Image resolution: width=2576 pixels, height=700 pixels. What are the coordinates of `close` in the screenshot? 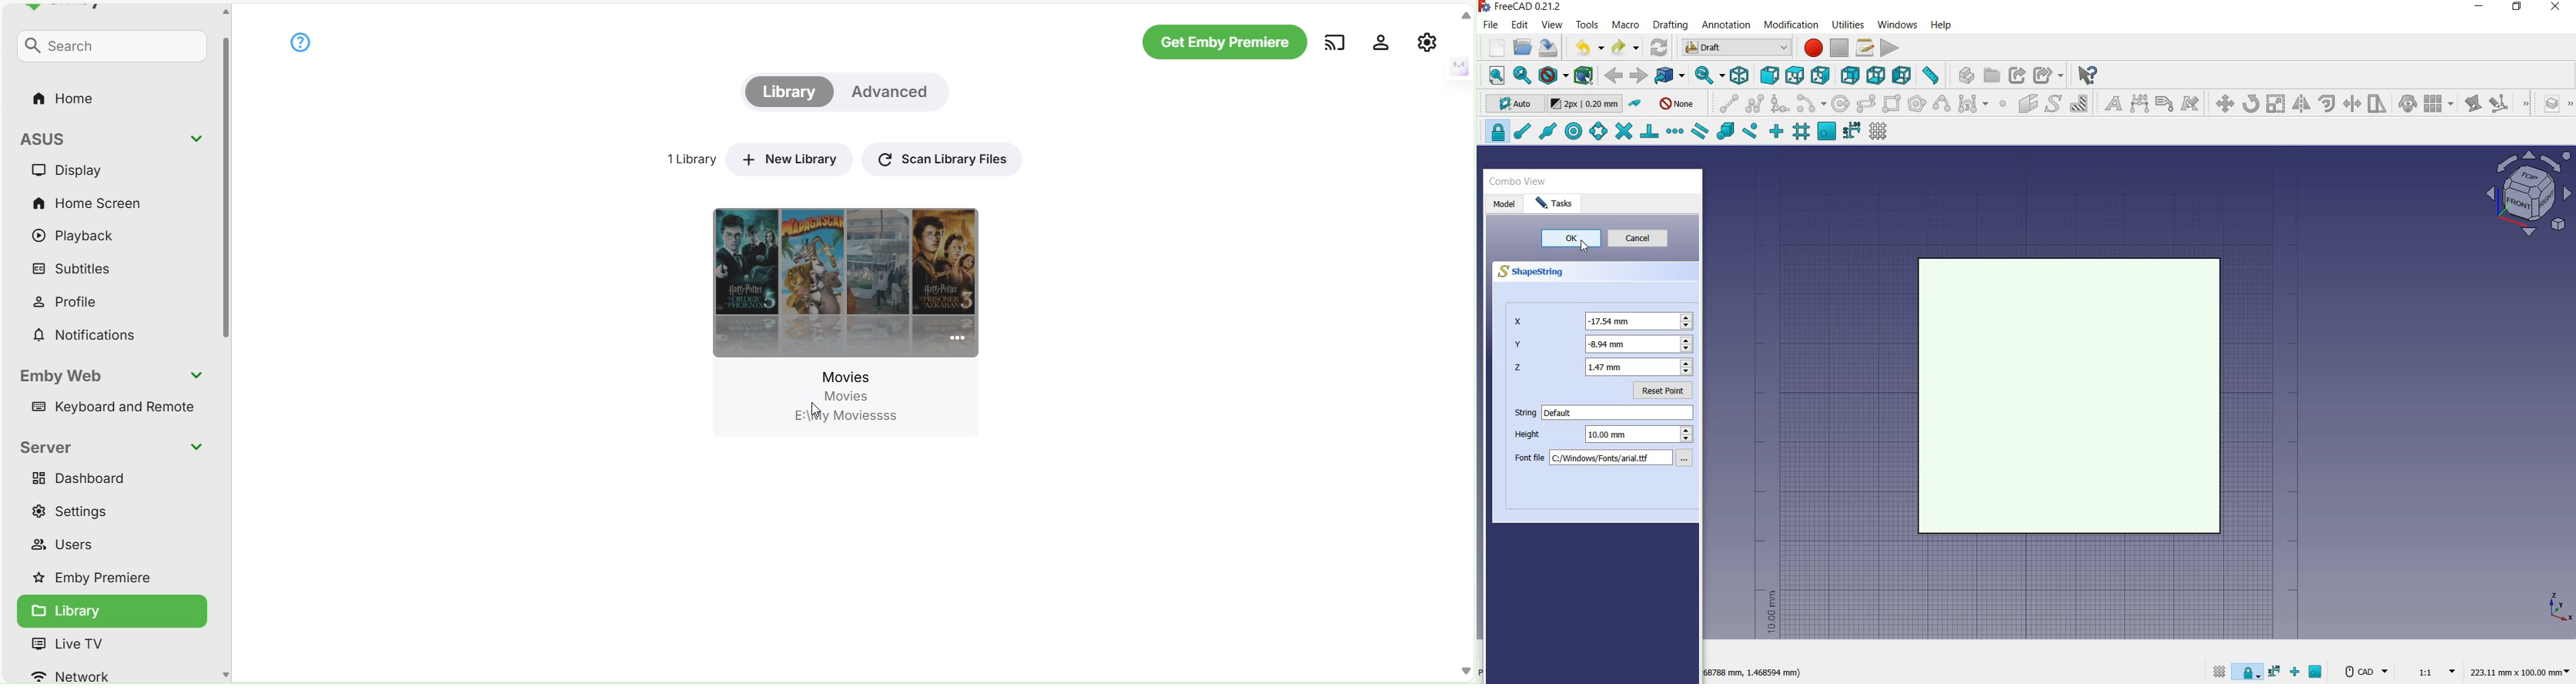 It's located at (1693, 183).